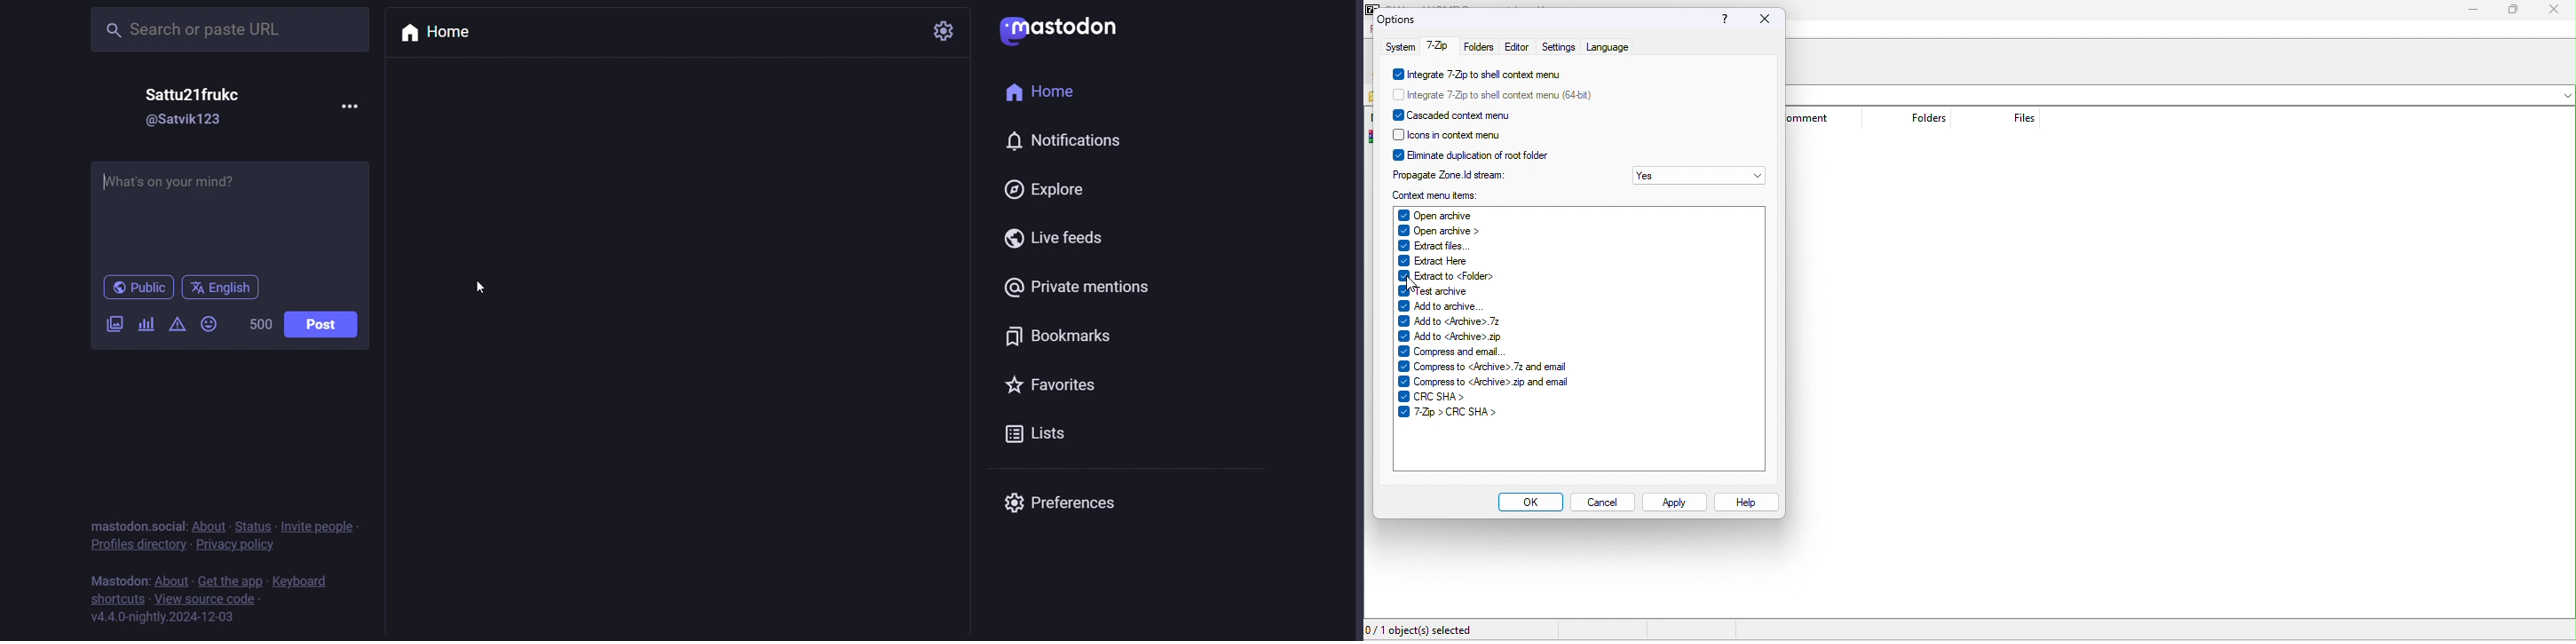  Describe the element at coordinates (434, 34) in the screenshot. I see `home` at that location.